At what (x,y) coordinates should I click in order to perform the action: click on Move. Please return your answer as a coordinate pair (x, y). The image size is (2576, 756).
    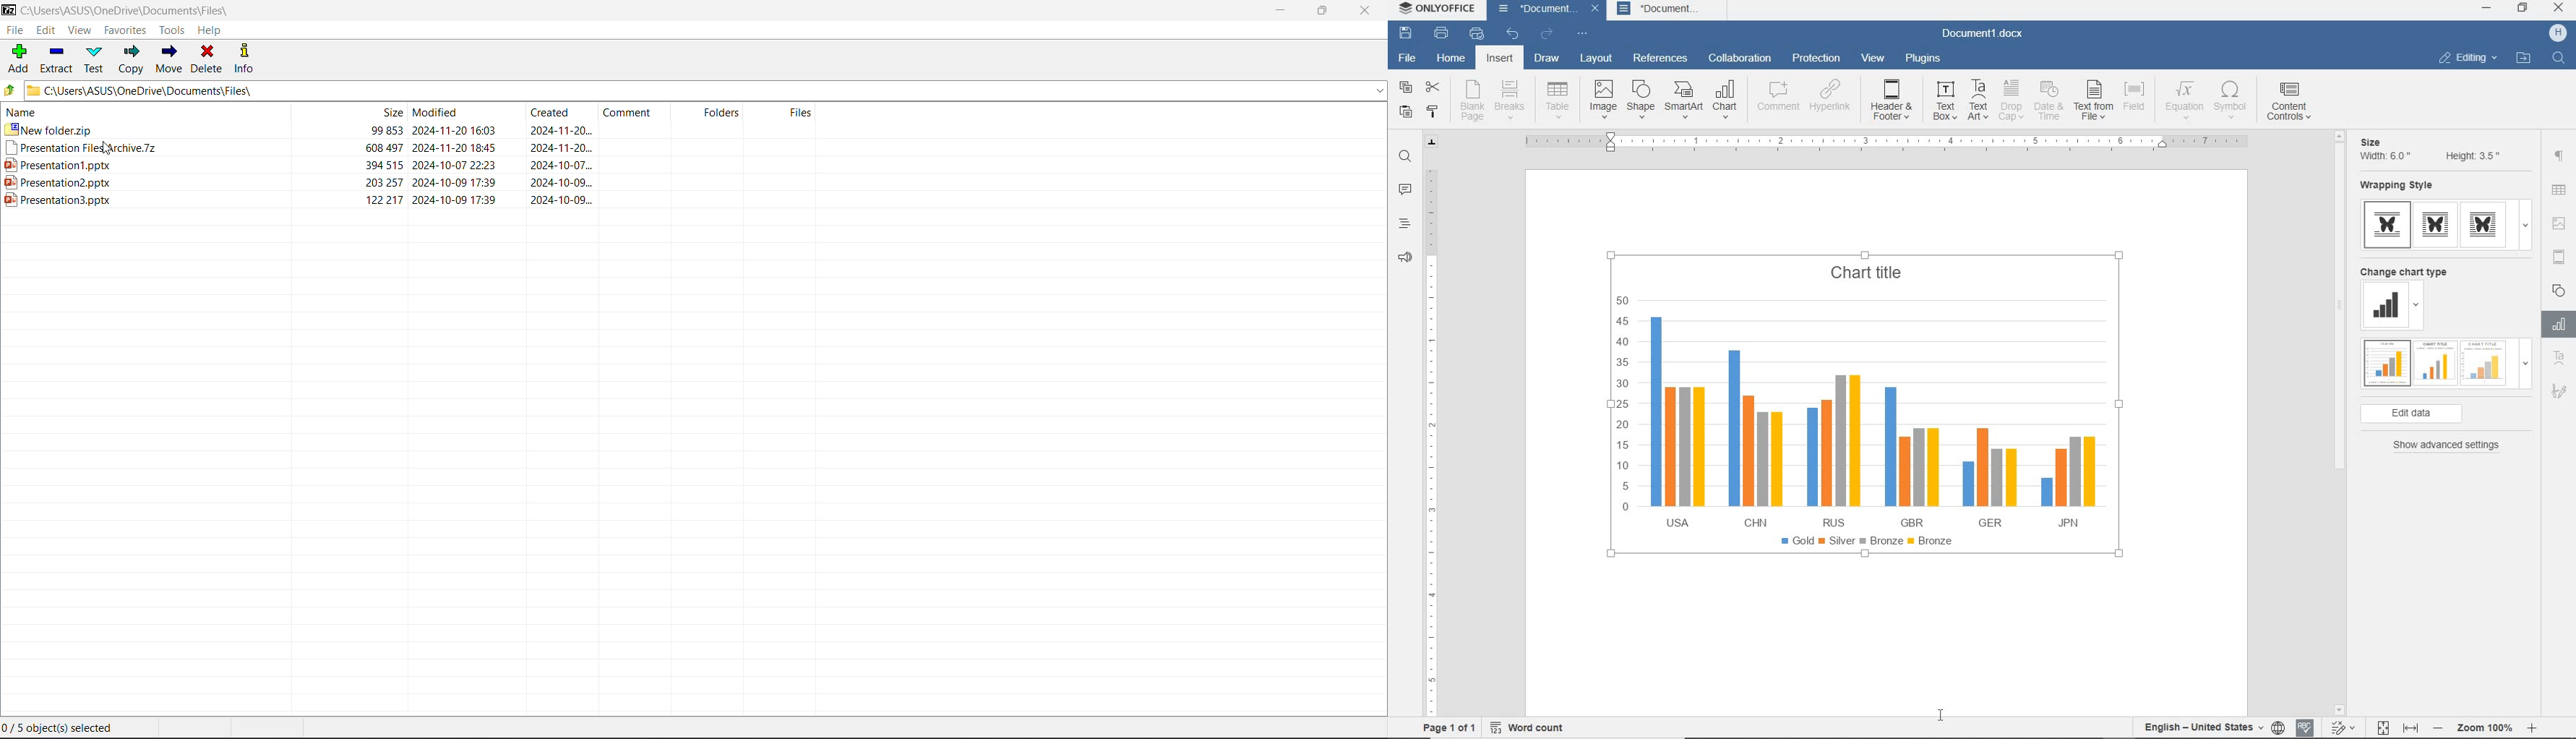
    Looking at the image, I should click on (170, 59).